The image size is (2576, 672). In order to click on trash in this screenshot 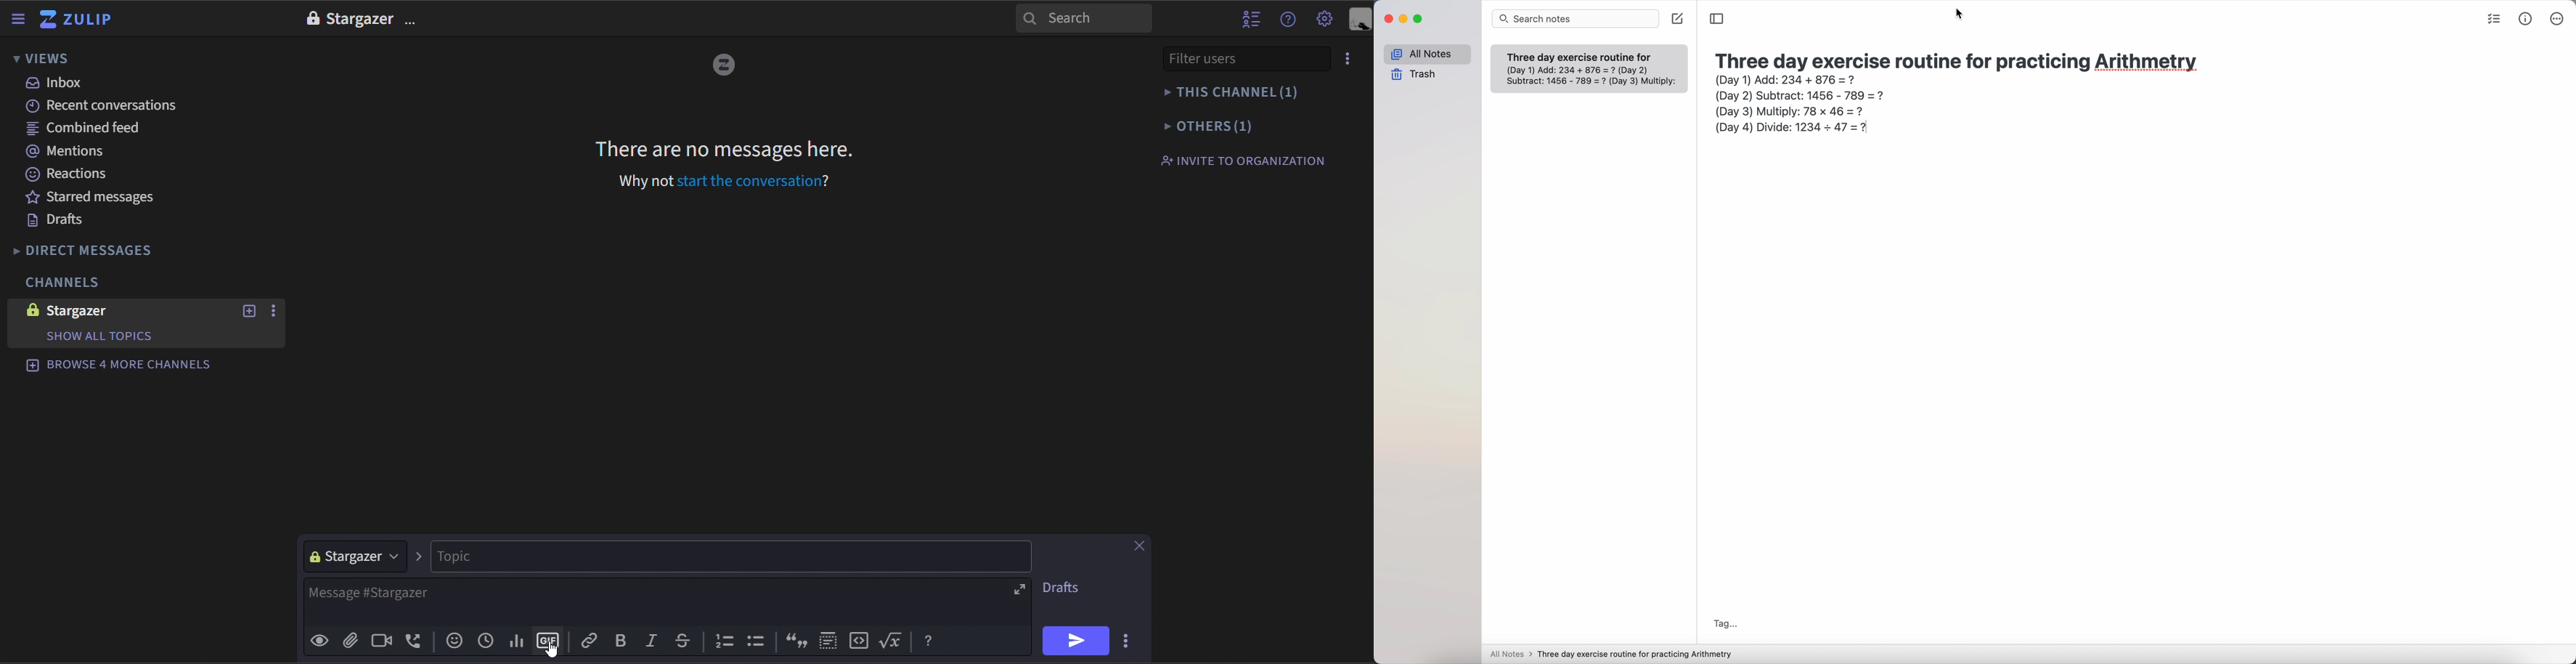, I will do `click(1417, 74)`.